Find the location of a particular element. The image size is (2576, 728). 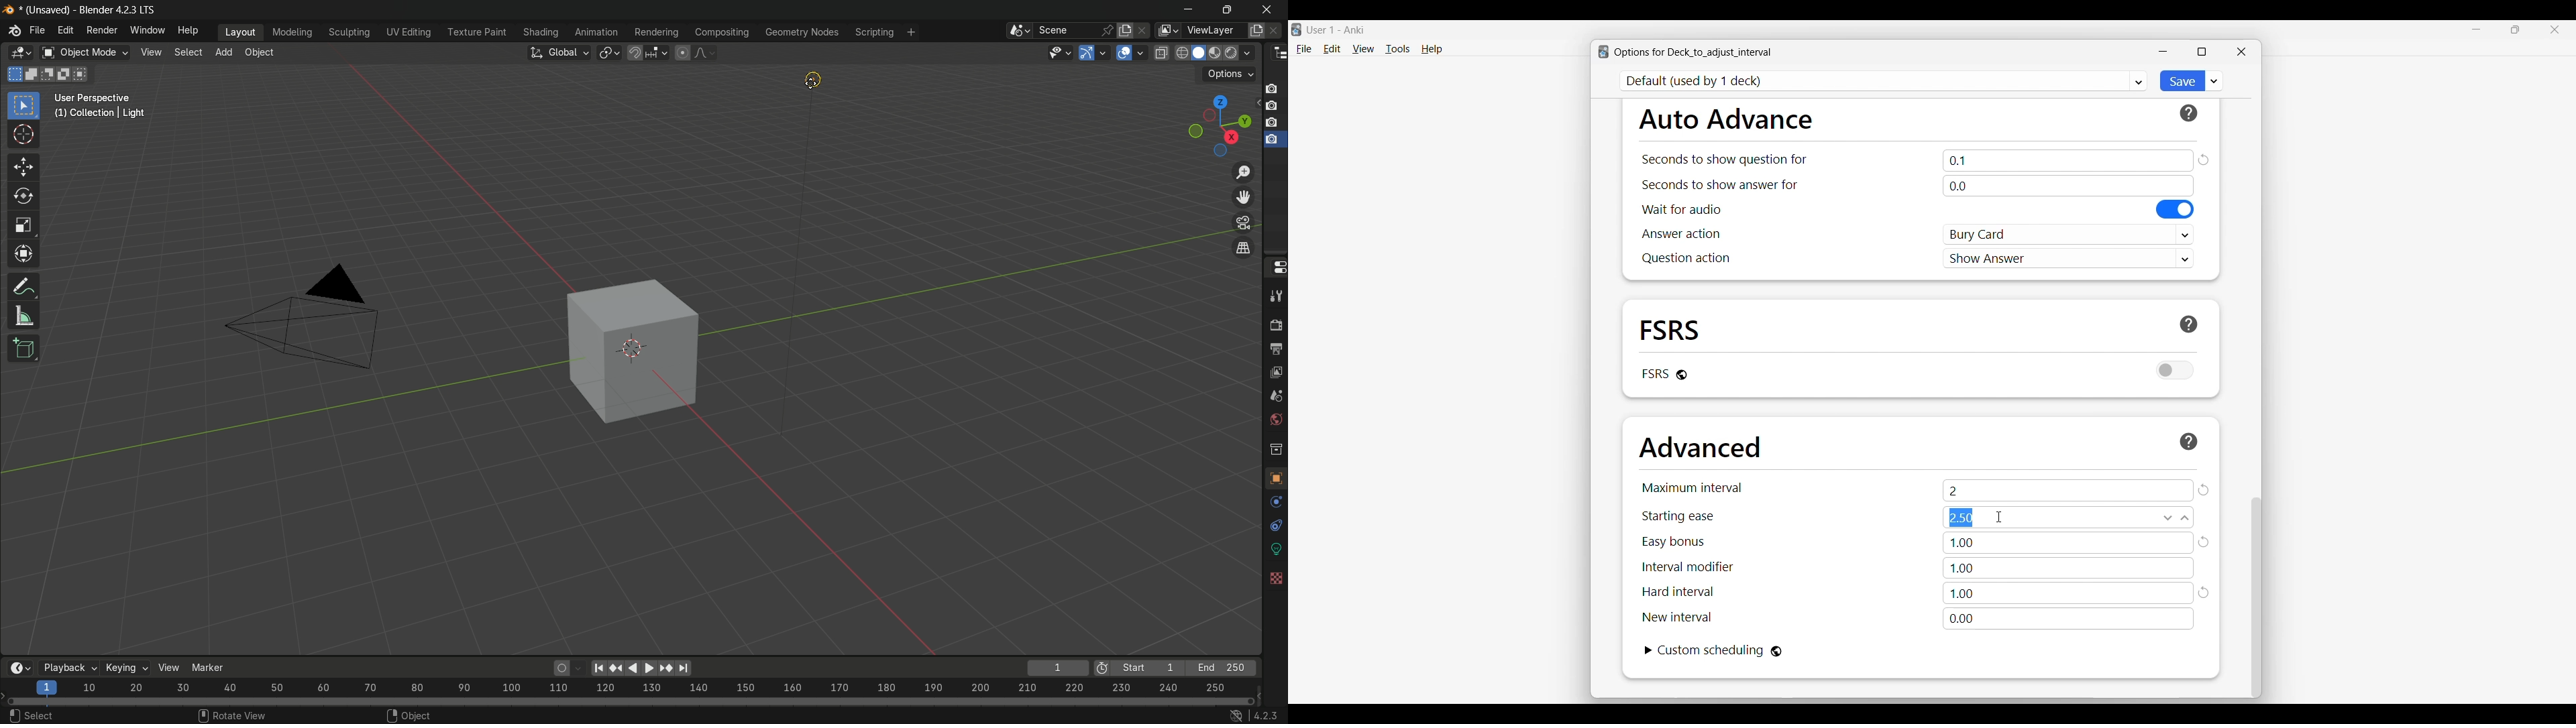

window menu is located at coordinates (147, 31).